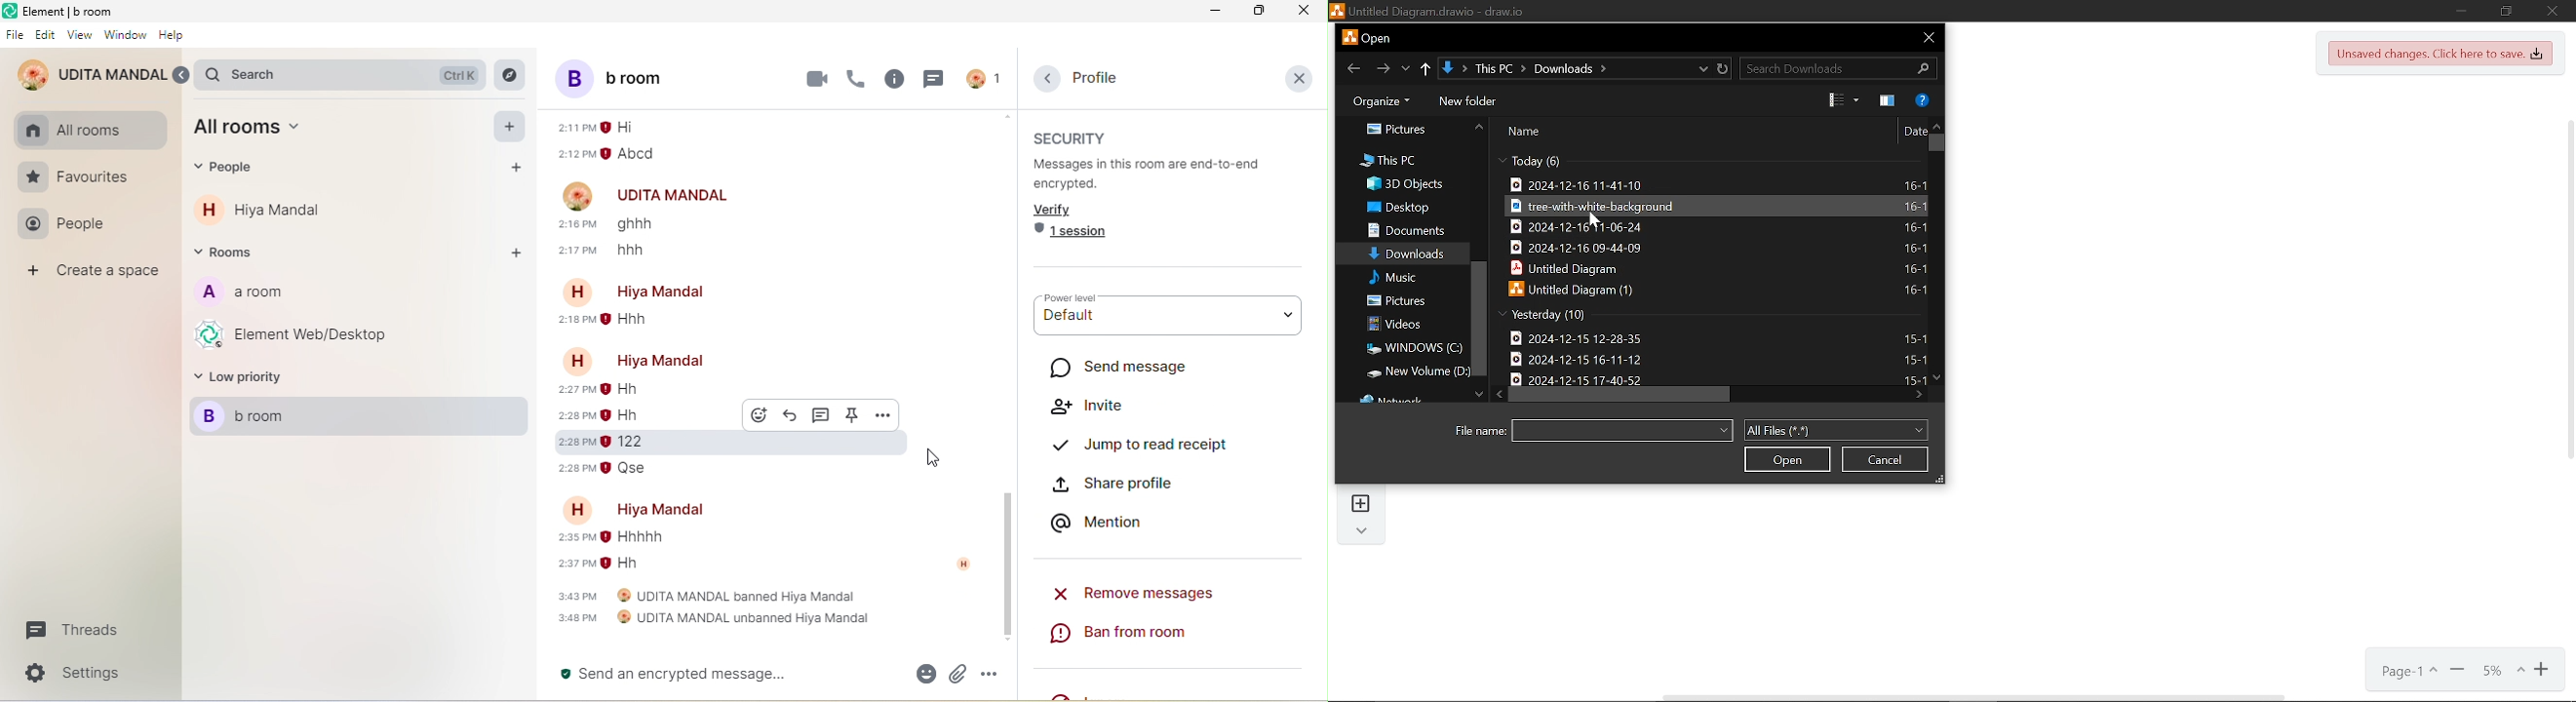  Describe the element at coordinates (1923, 99) in the screenshot. I see `Help` at that location.